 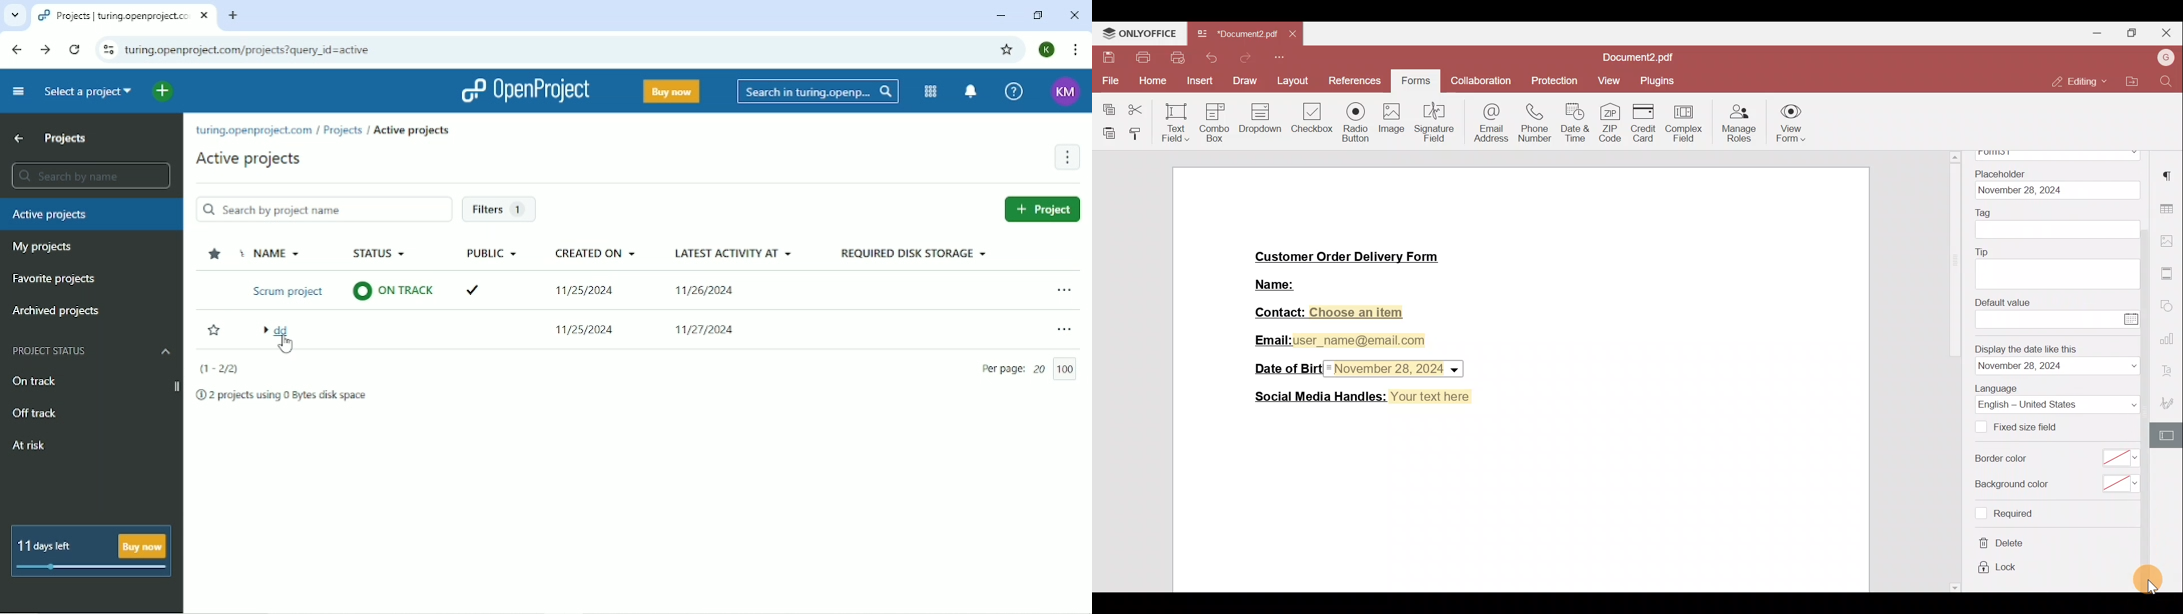 What do you see at coordinates (1363, 396) in the screenshot?
I see `Social Media Handles: Your text here` at bounding box center [1363, 396].